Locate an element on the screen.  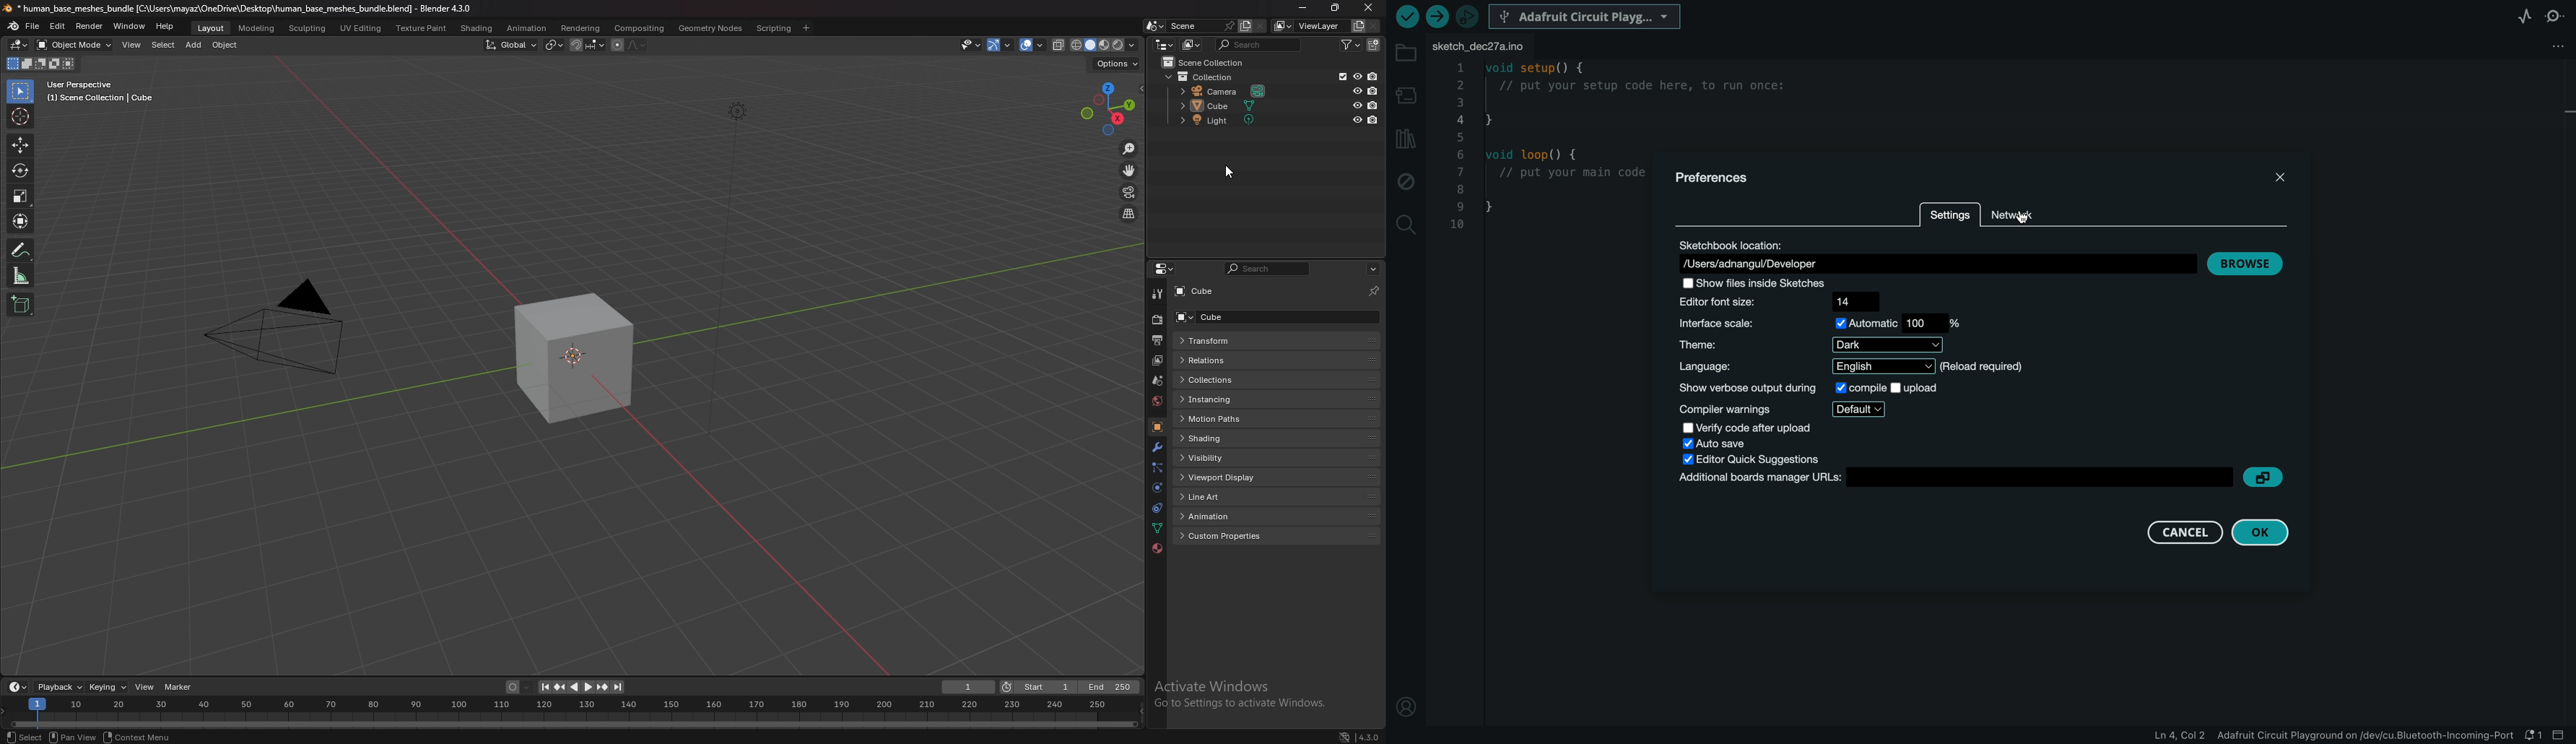
cube is located at coordinates (1198, 292).